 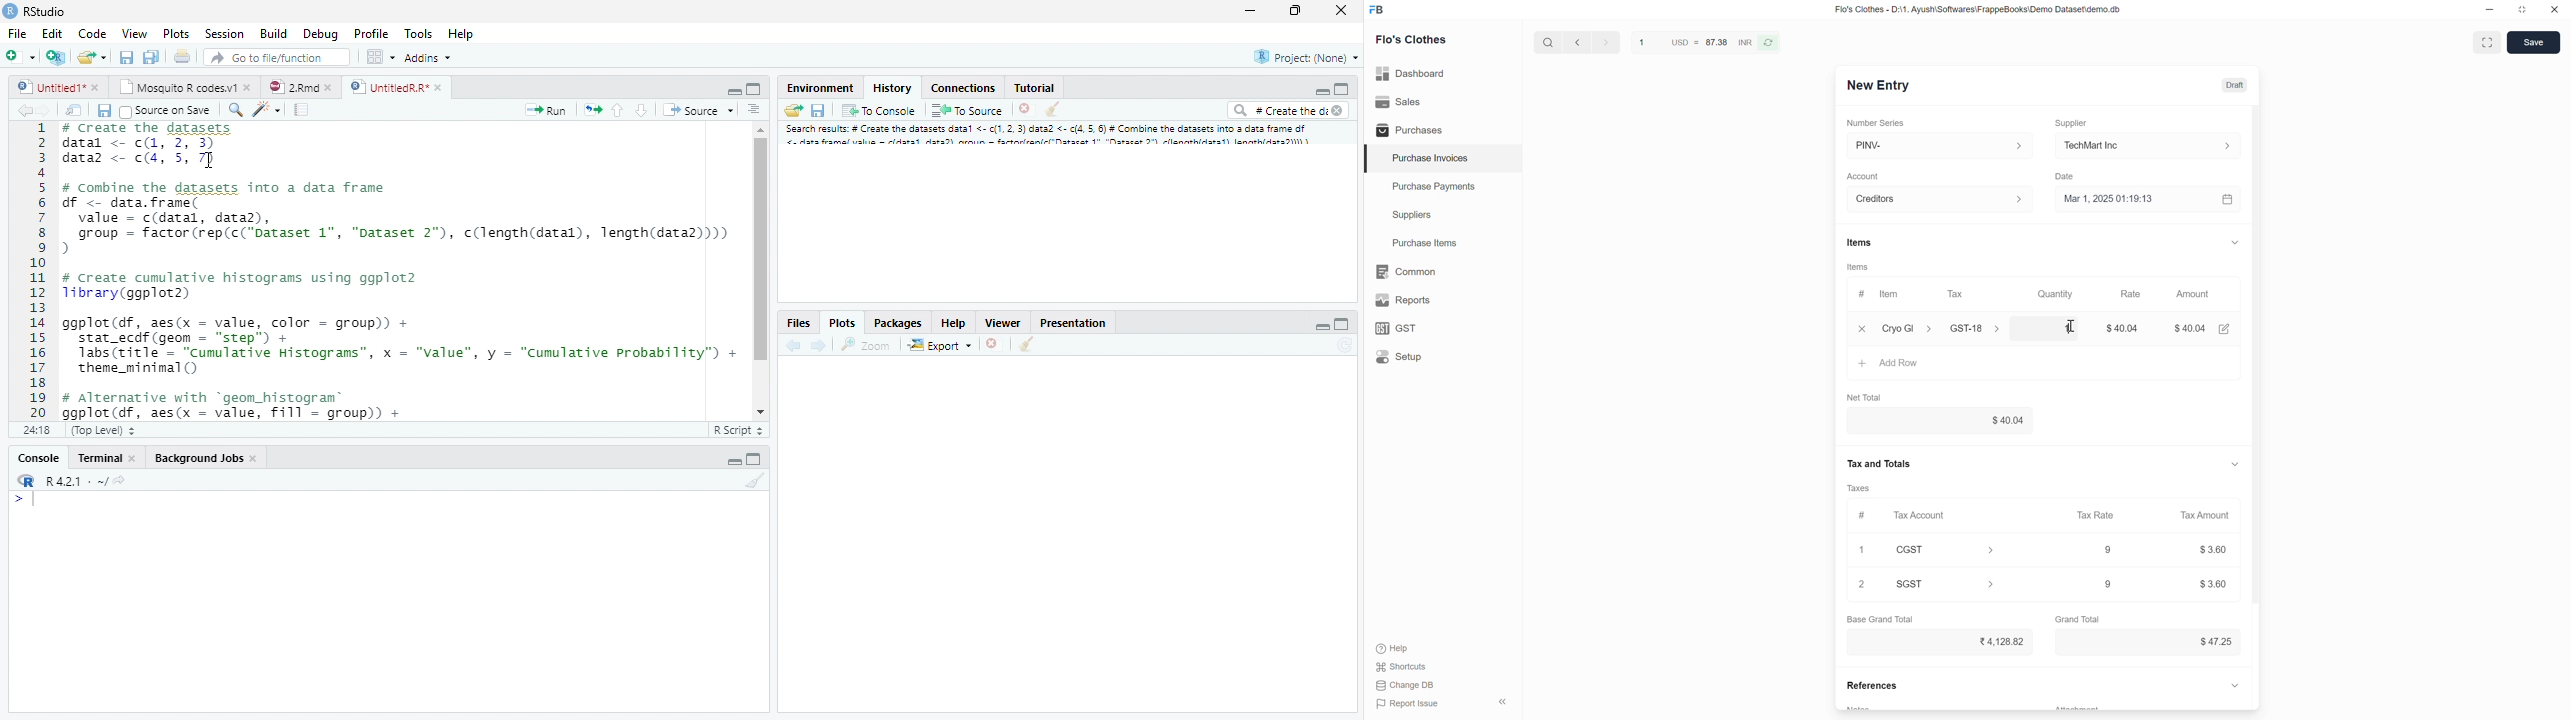 I want to click on $3.60, so click(x=2213, y=551).